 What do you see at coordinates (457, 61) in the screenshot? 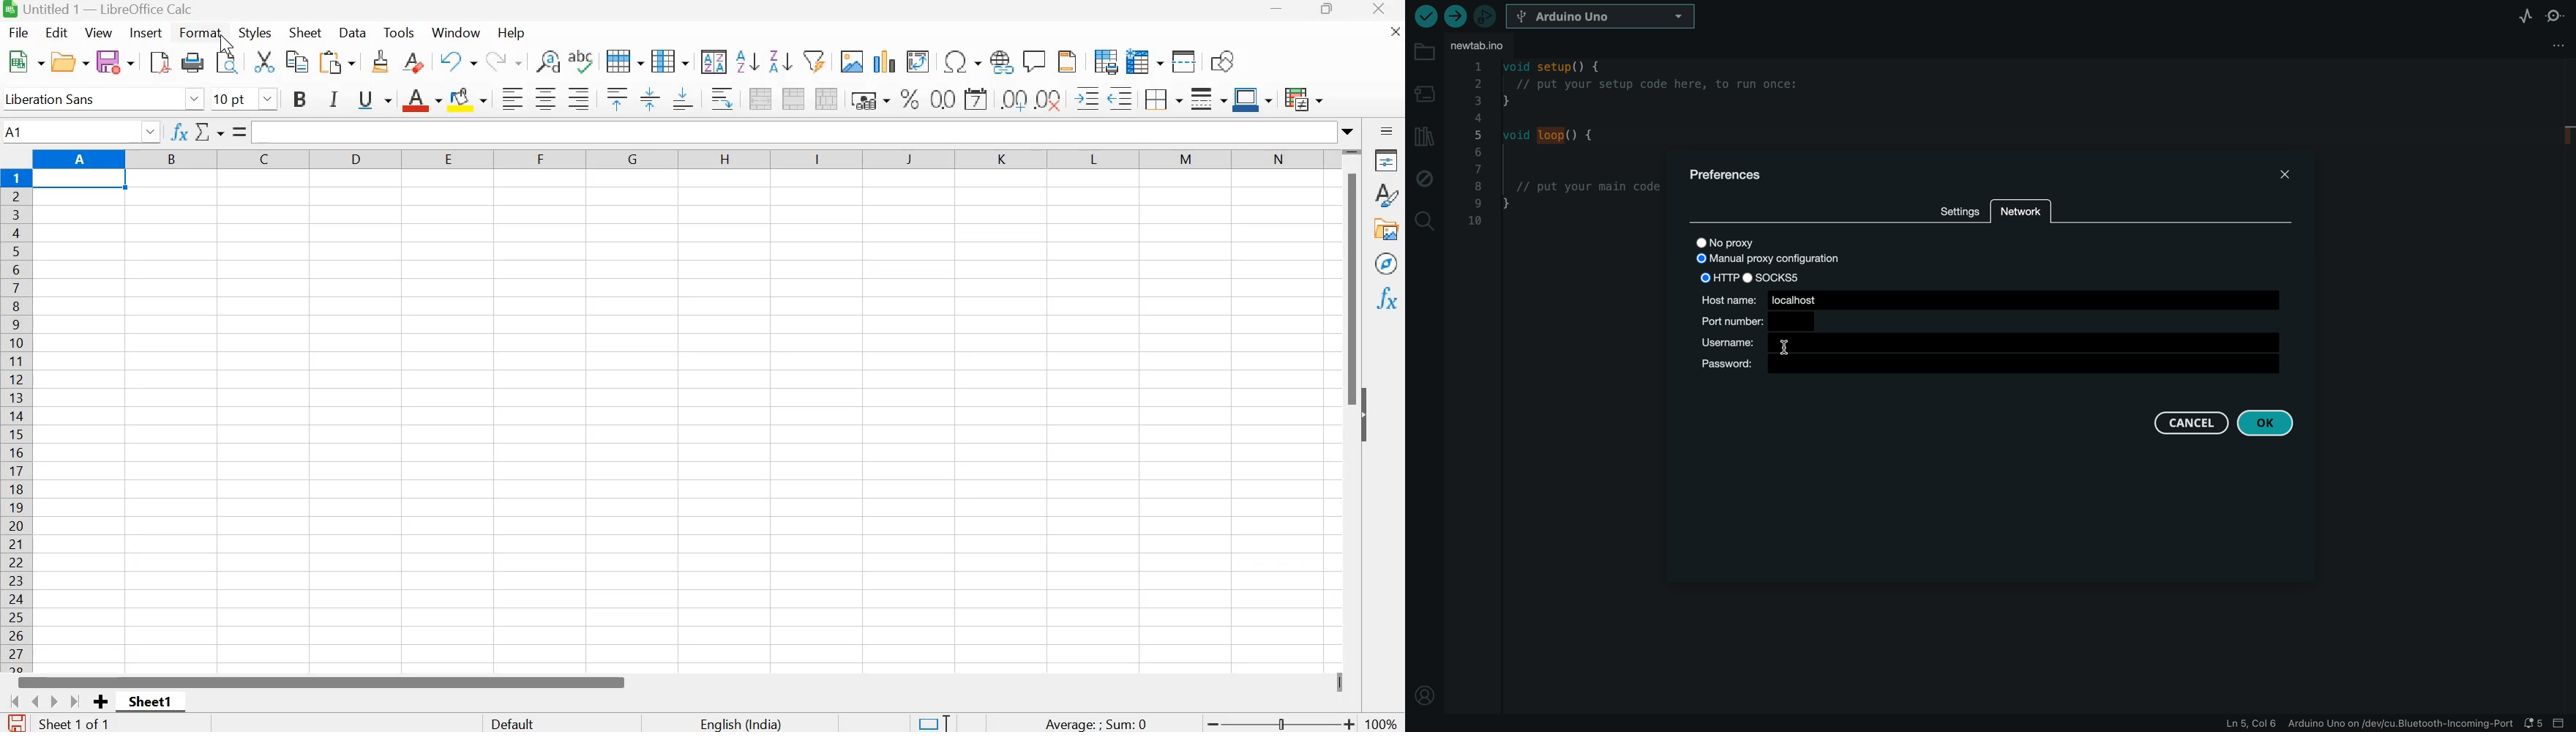
I see `Undo: insert` at bounding box center [457, 61].